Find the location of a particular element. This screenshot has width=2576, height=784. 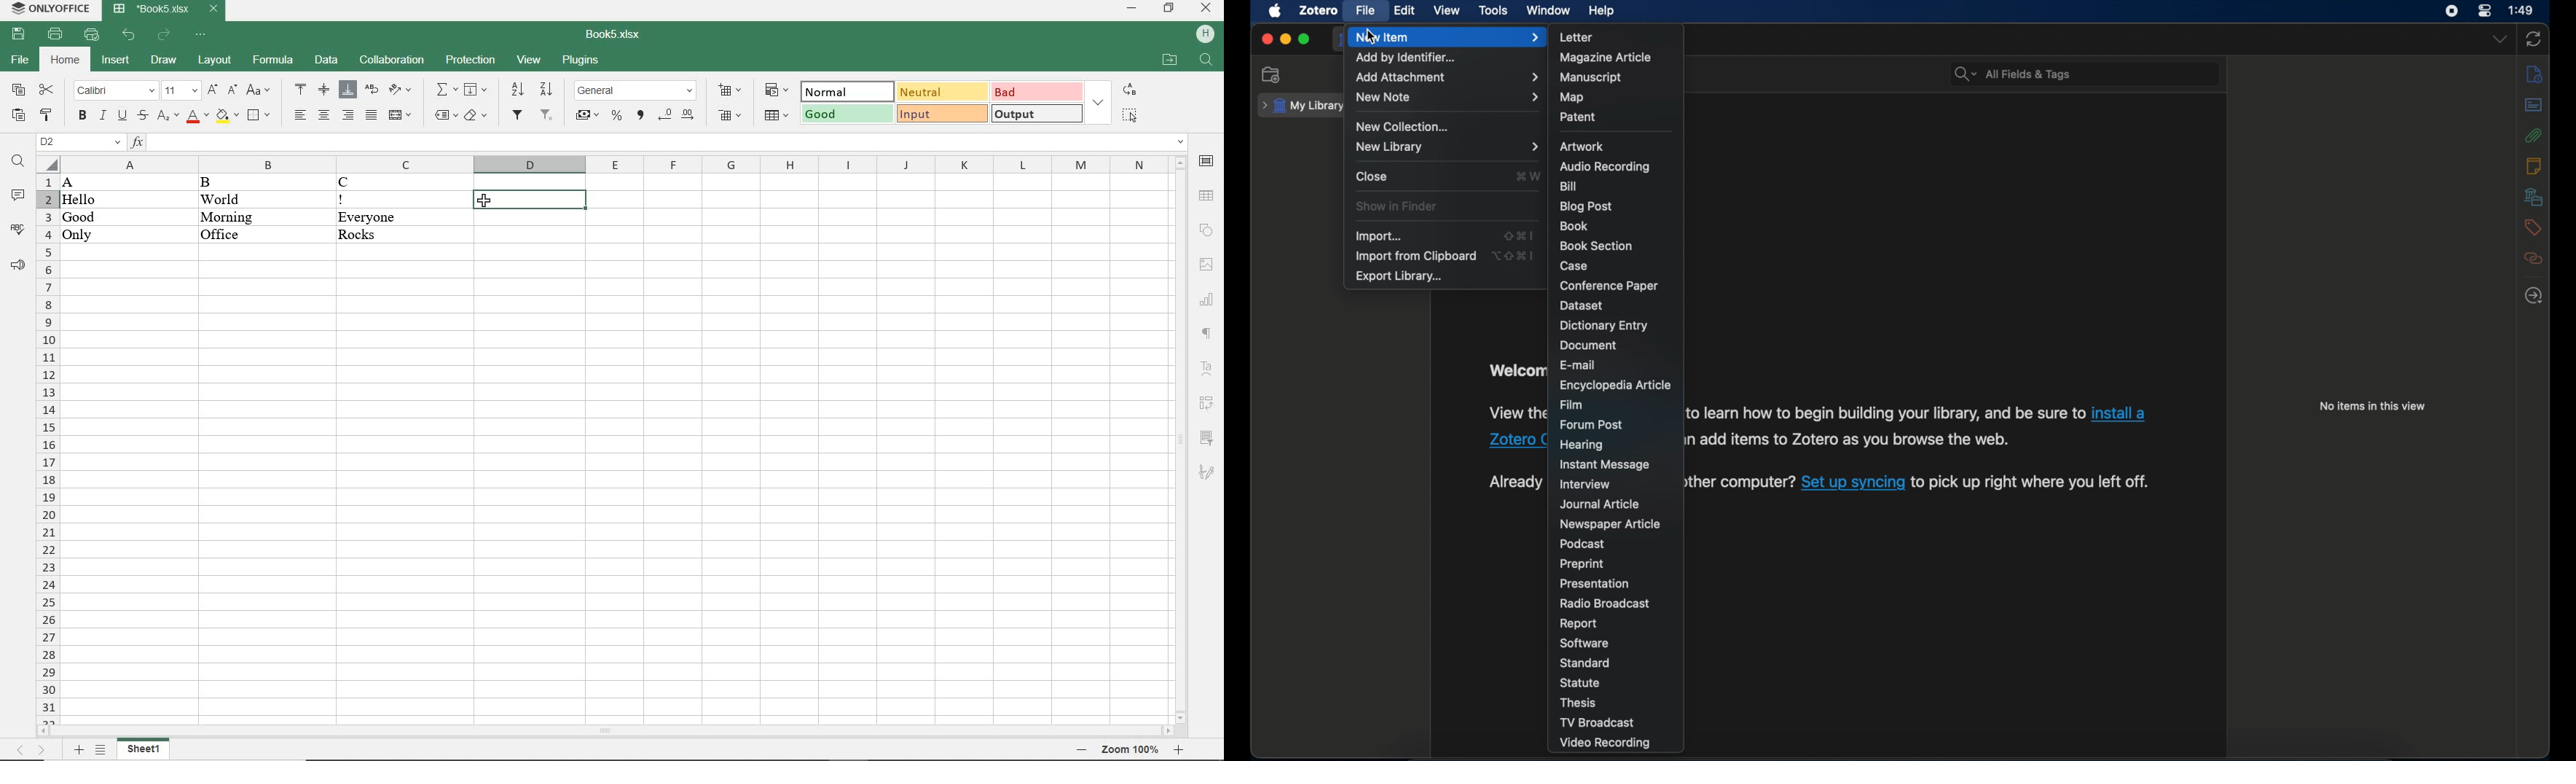

no items in this view is located at coordinates (2373, 406).